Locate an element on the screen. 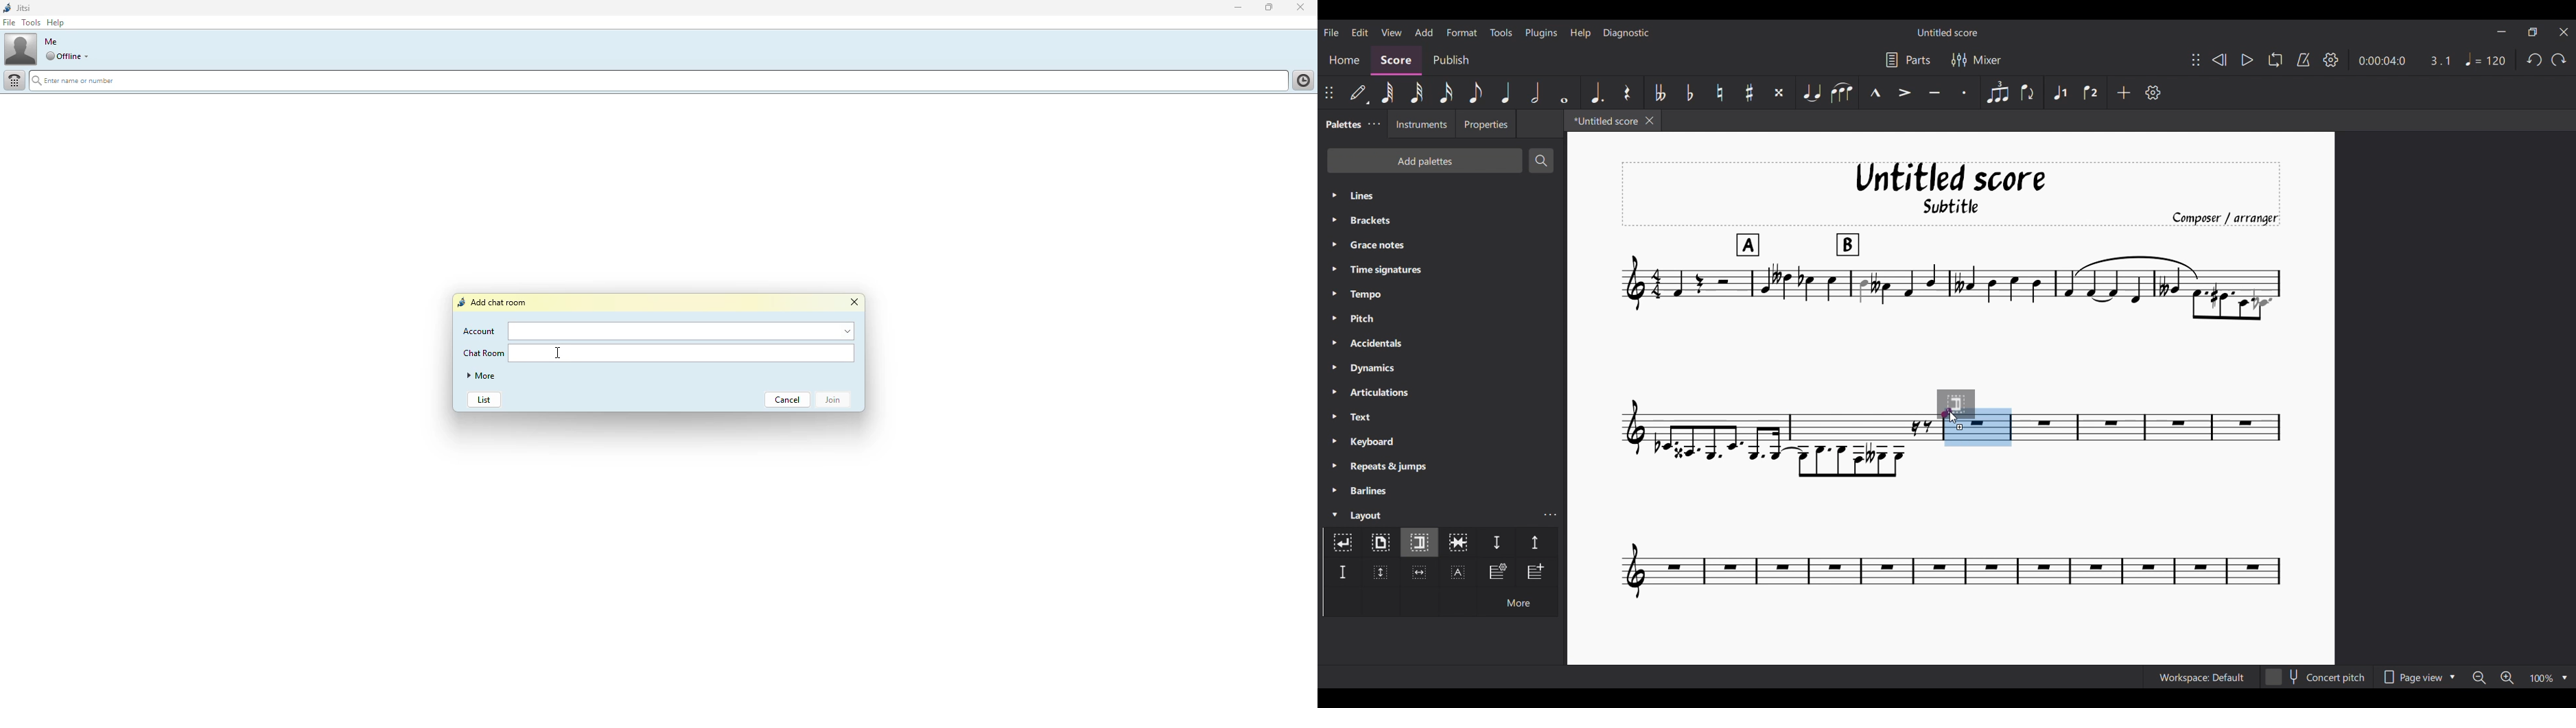  minimize is located at coordinates (1232, 8).